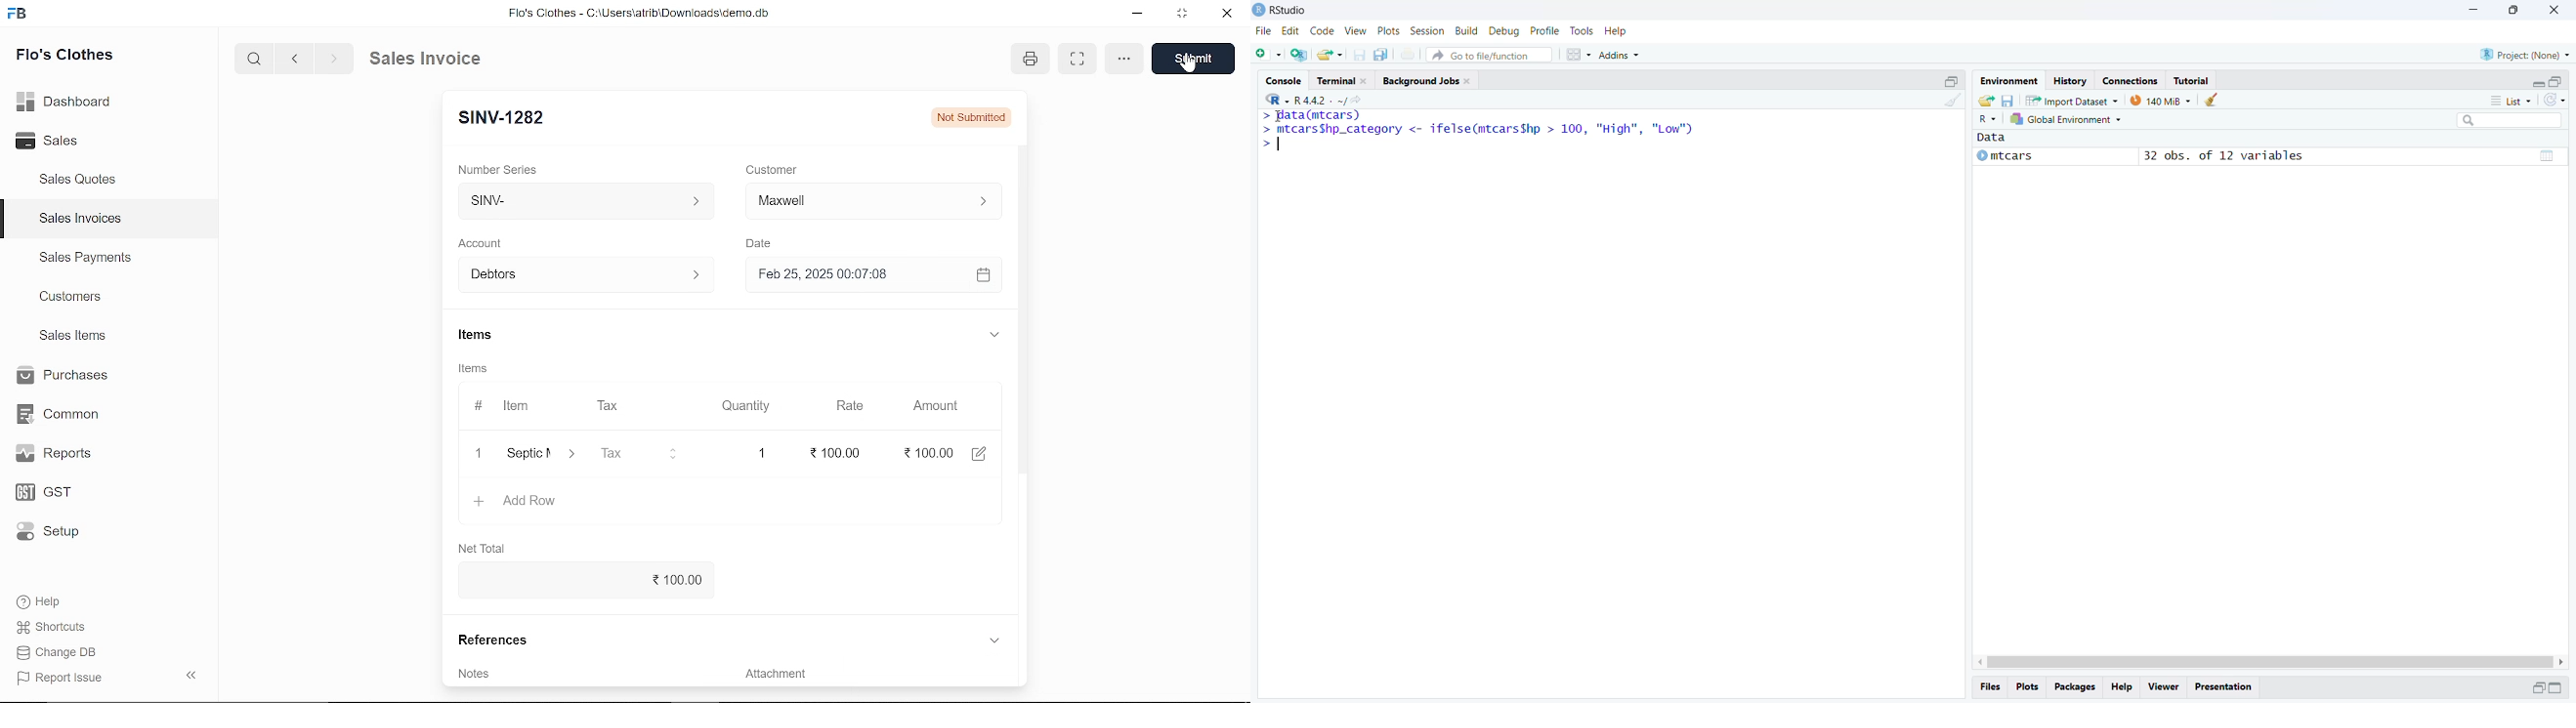 The height and width of the screenshot is (728, 2576). Describe the element at coordinates (1188, 63) in the screenshot. I see `cursor` at that location.